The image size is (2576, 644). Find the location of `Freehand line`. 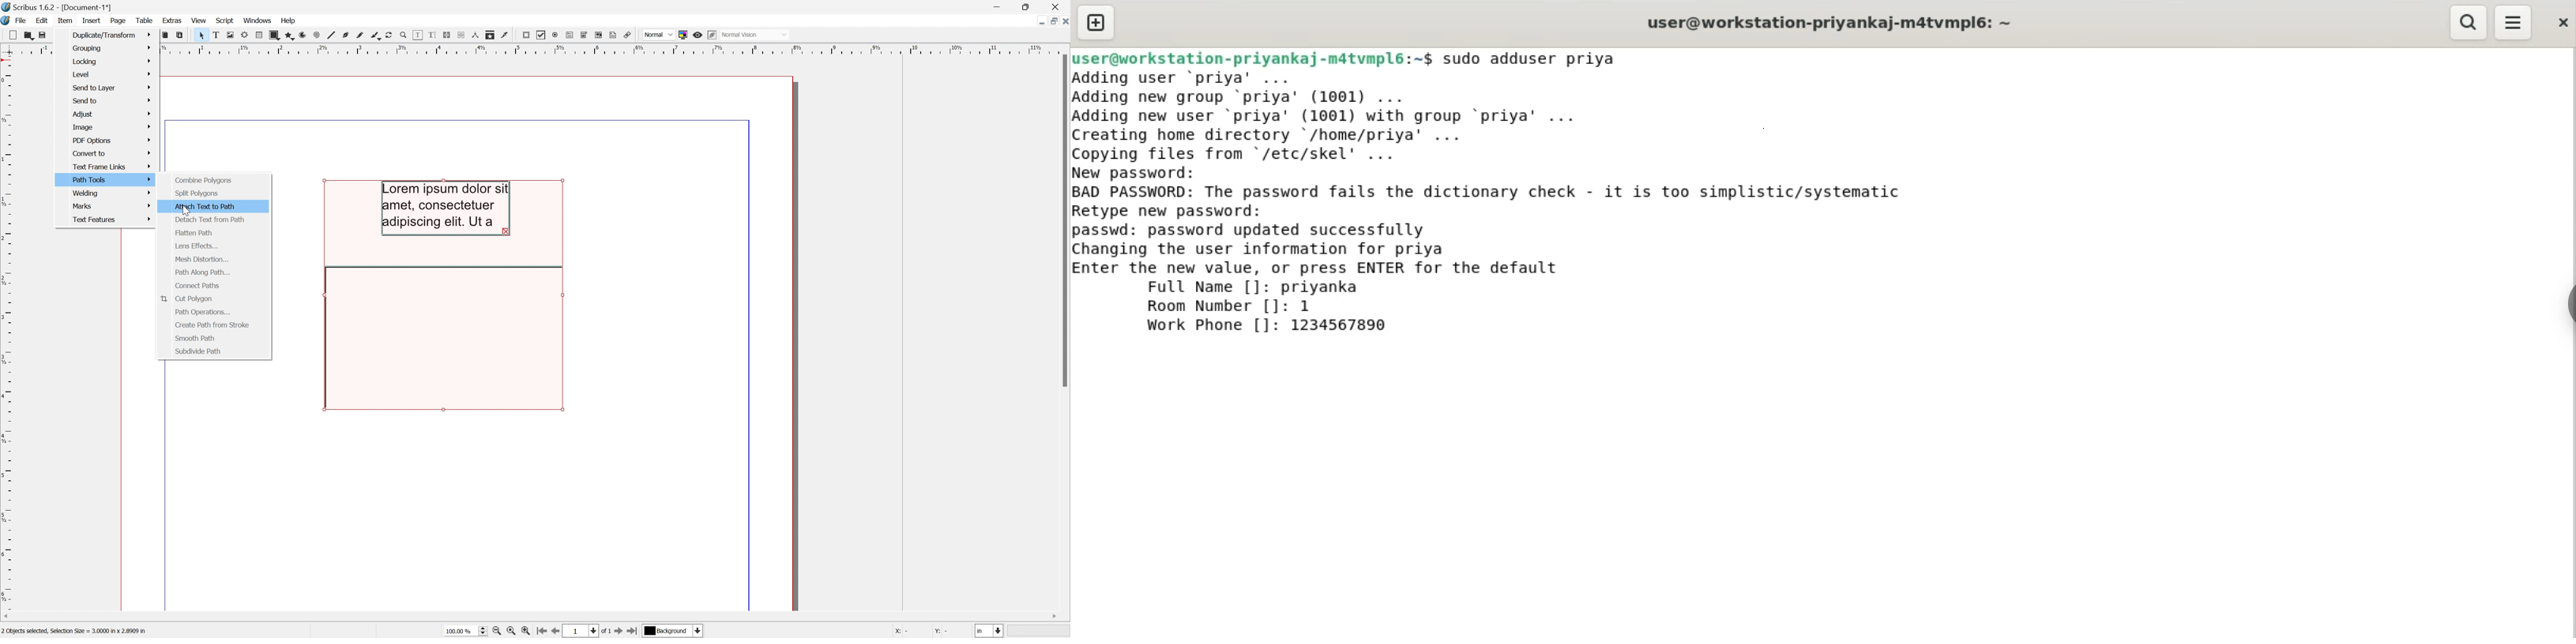

Freehand line is located at coordinates (359, 36).